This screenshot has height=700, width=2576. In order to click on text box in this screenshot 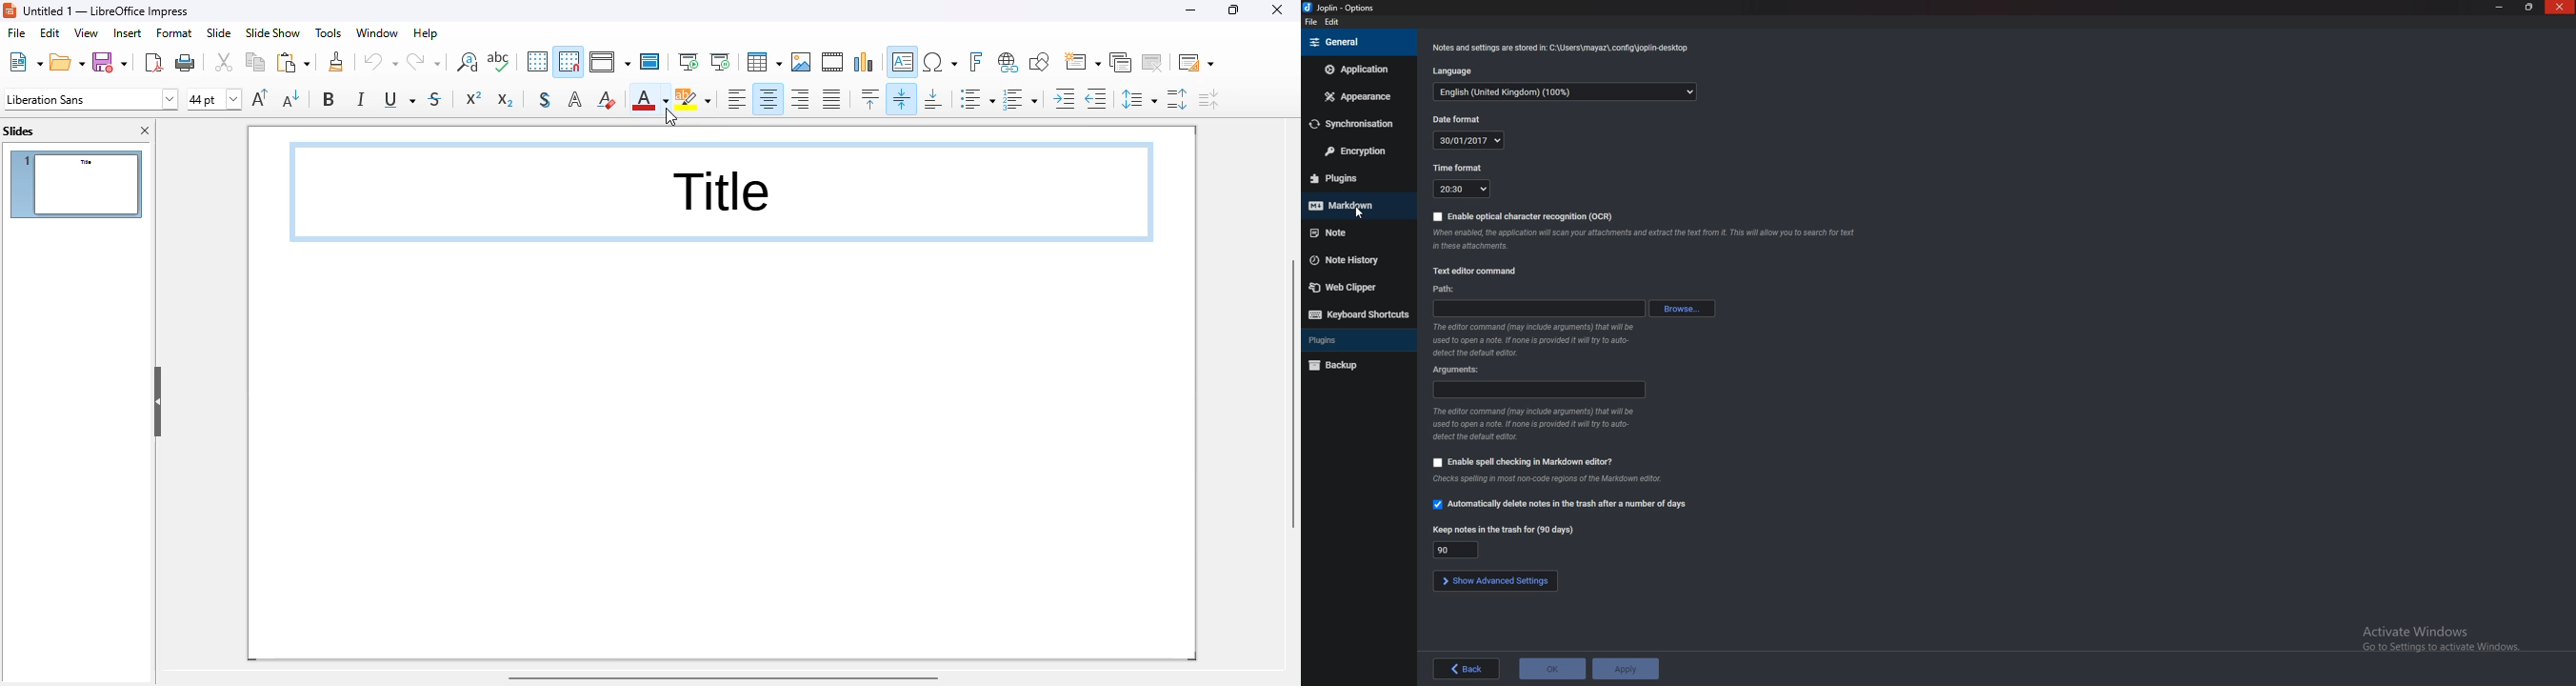, I will do `click(723, 192)`.